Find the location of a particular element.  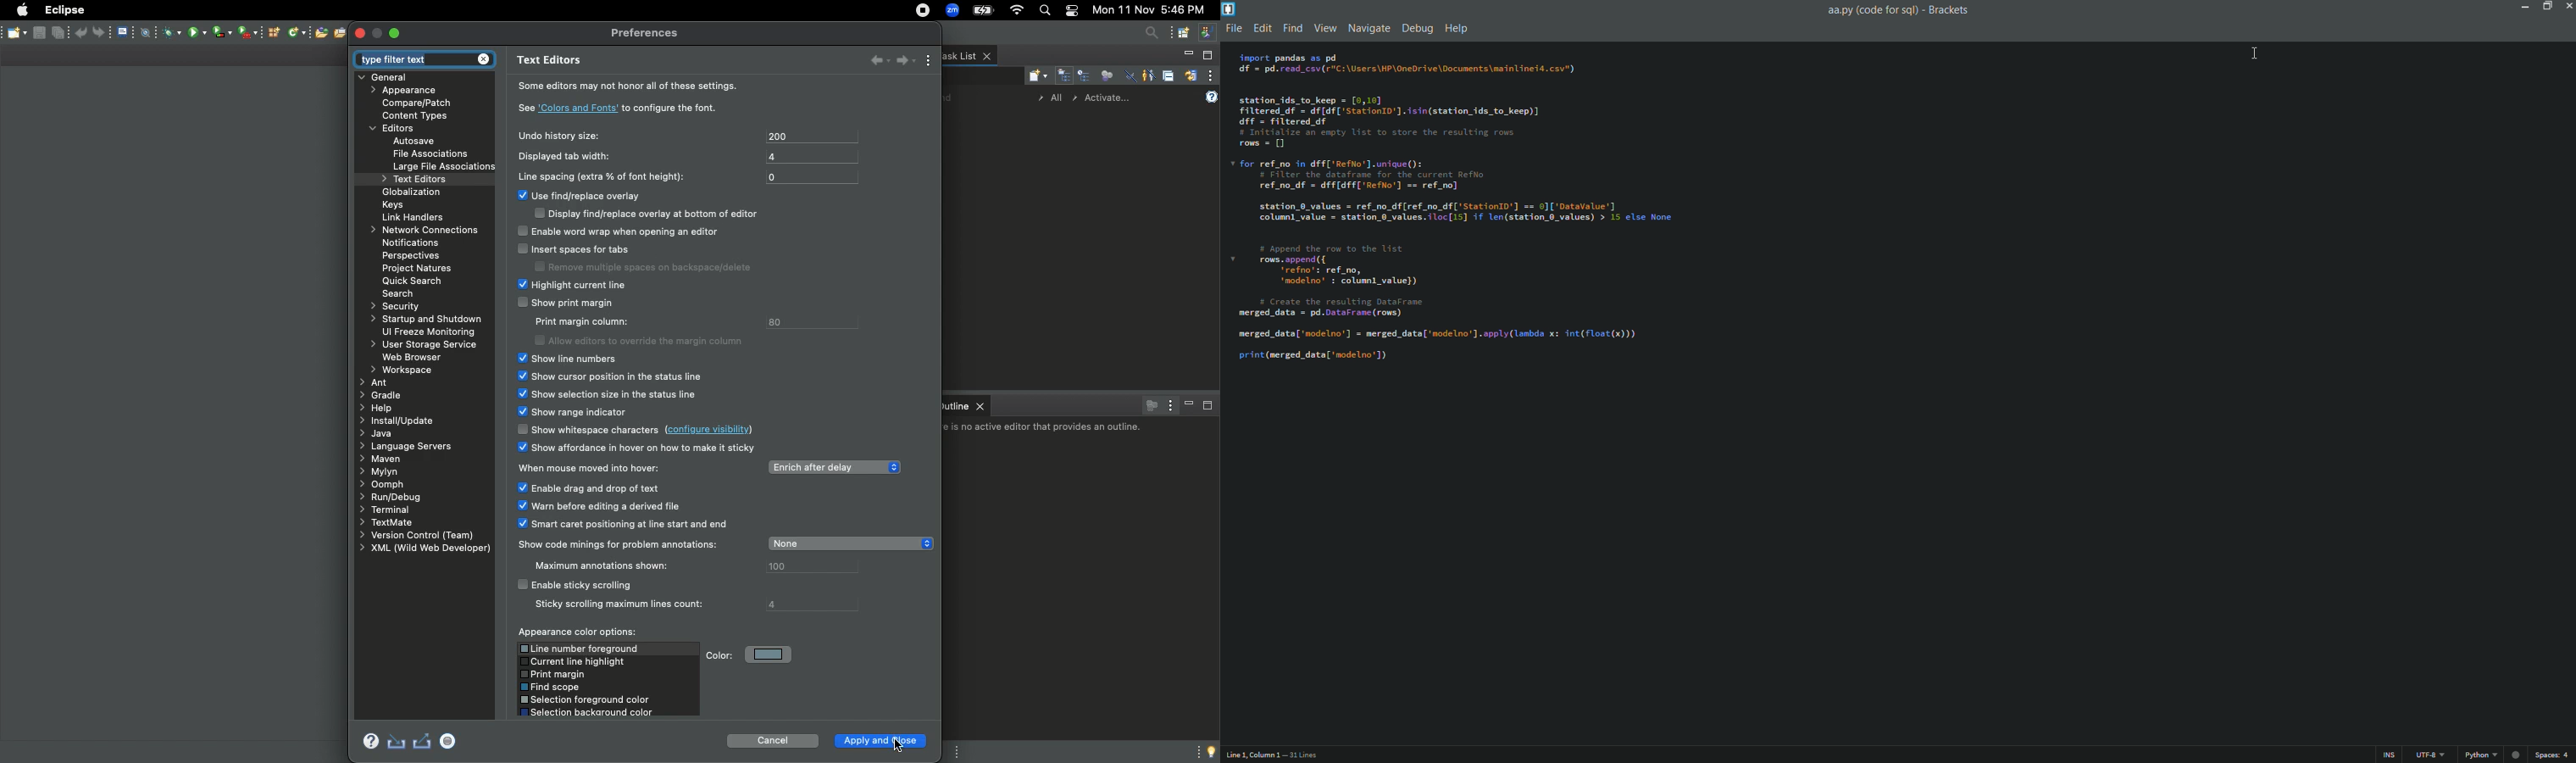

Maximize is located at coordinates (2547, 20).